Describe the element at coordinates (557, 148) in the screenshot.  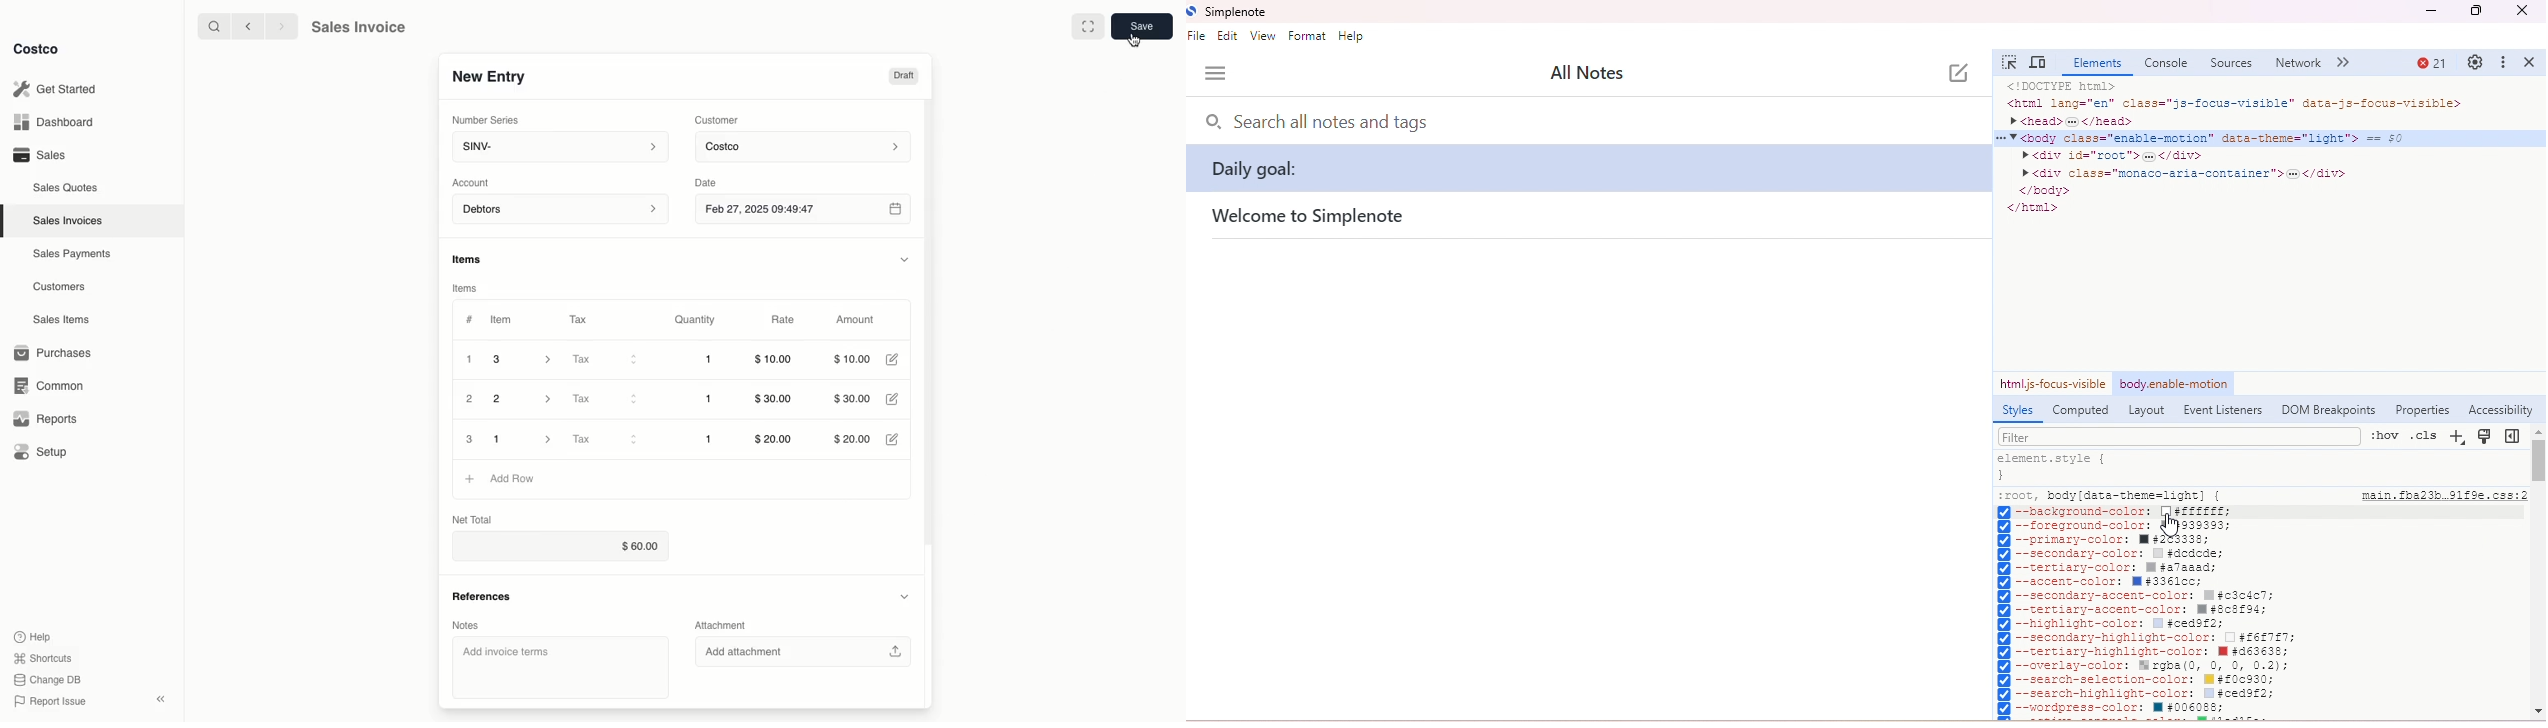
I see `SINV-` at that location.